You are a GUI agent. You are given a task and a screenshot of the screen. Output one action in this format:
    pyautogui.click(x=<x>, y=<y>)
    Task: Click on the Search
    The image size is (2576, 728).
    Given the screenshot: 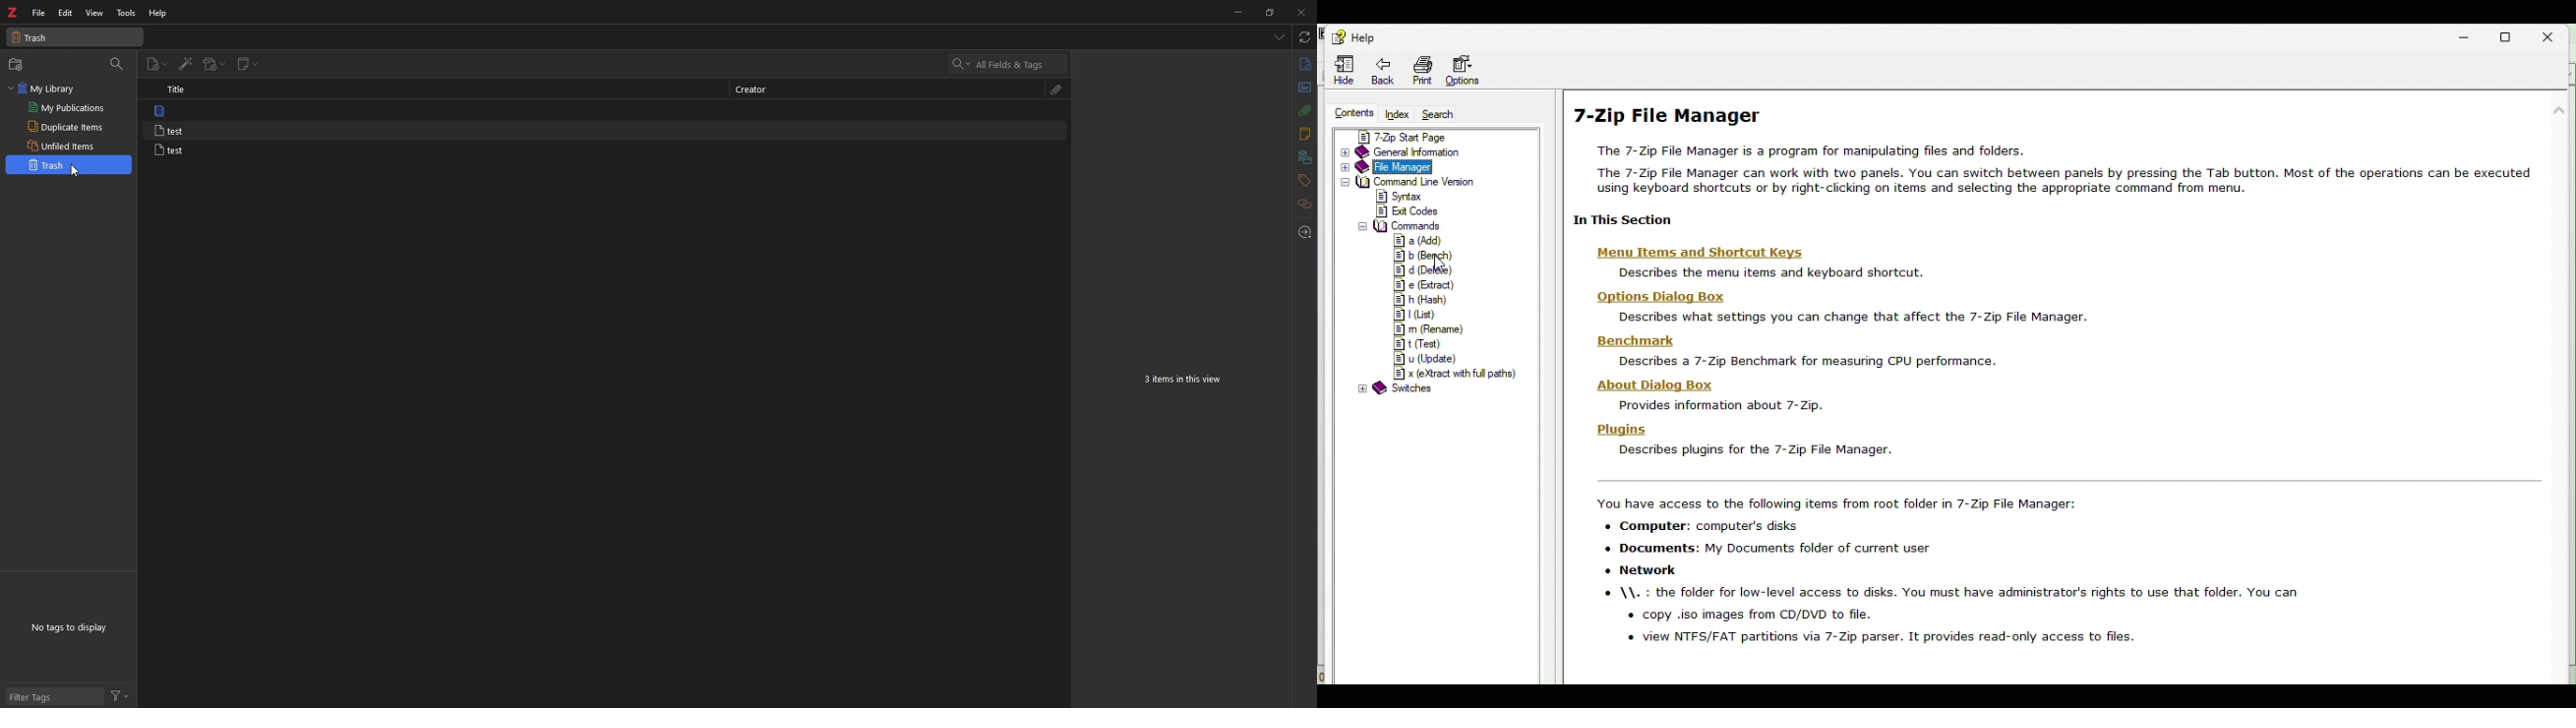 What is the action you would take?
    pyautogui.click(x=1438, y=115)
    